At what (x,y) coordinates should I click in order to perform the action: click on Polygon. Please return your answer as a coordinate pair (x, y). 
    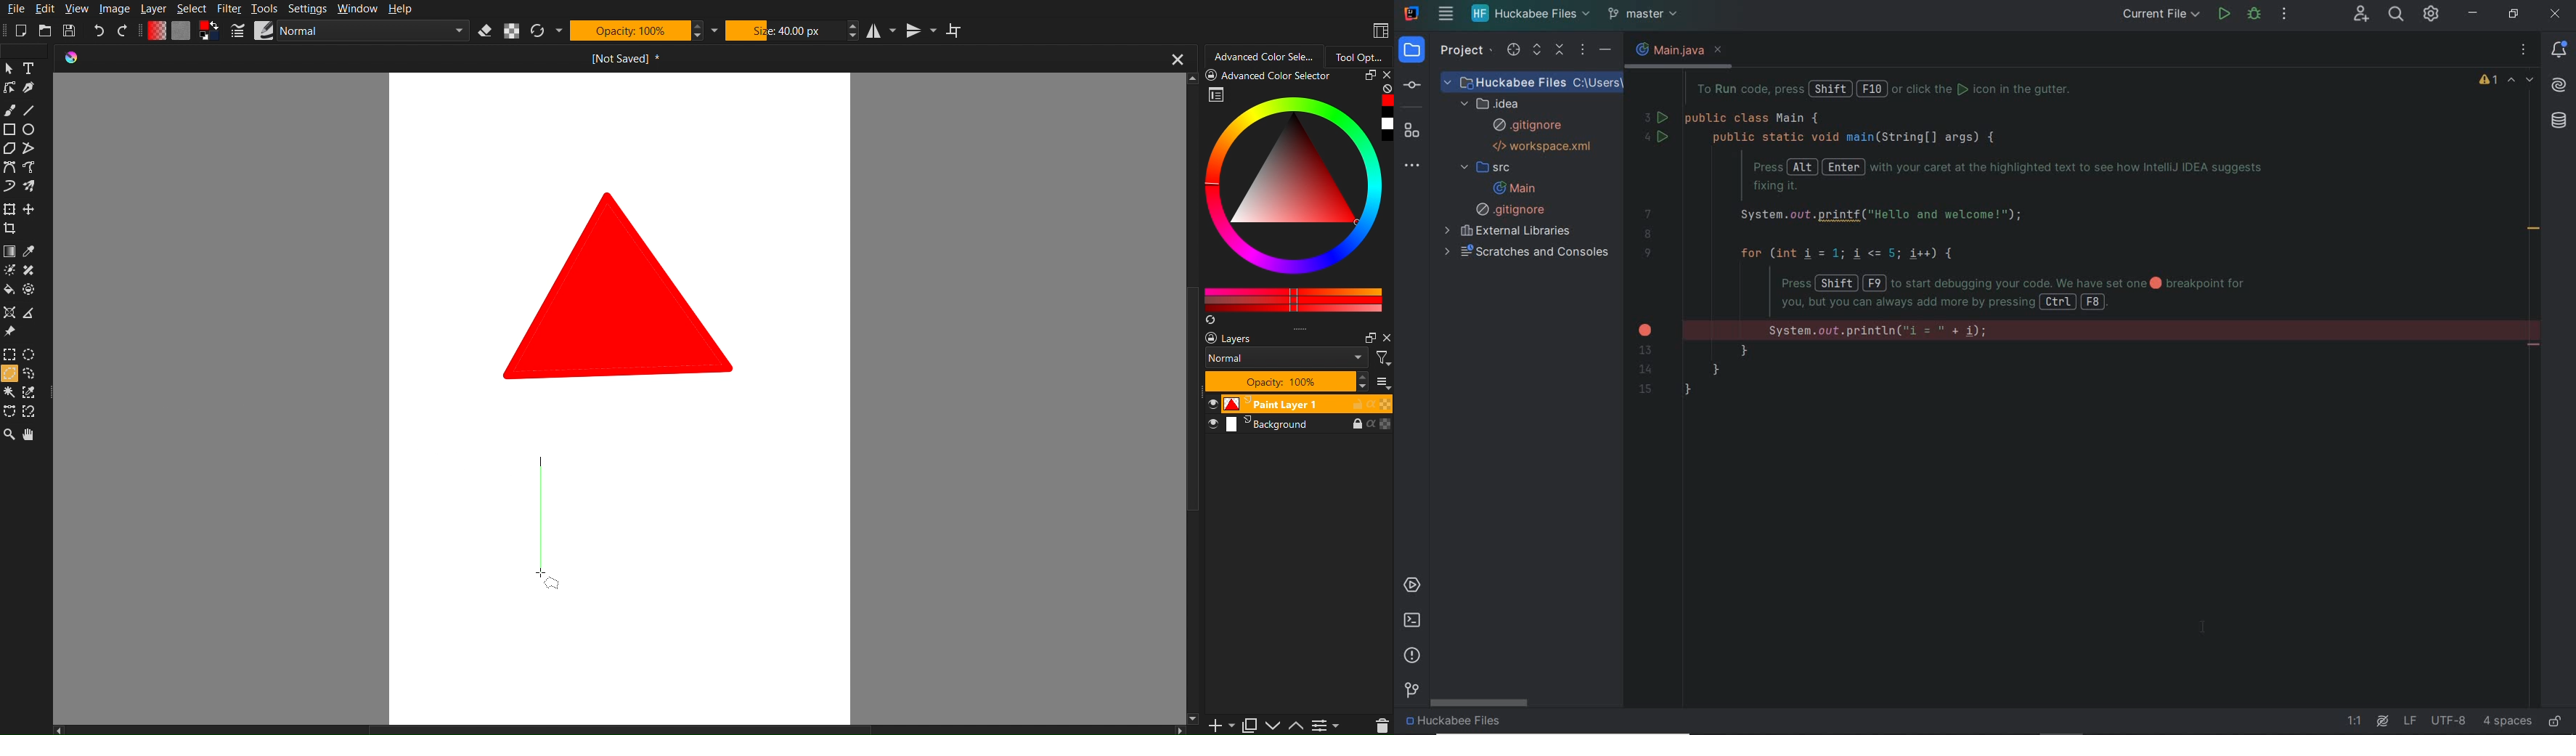
    Looking at the image, I should click on (9, 149).